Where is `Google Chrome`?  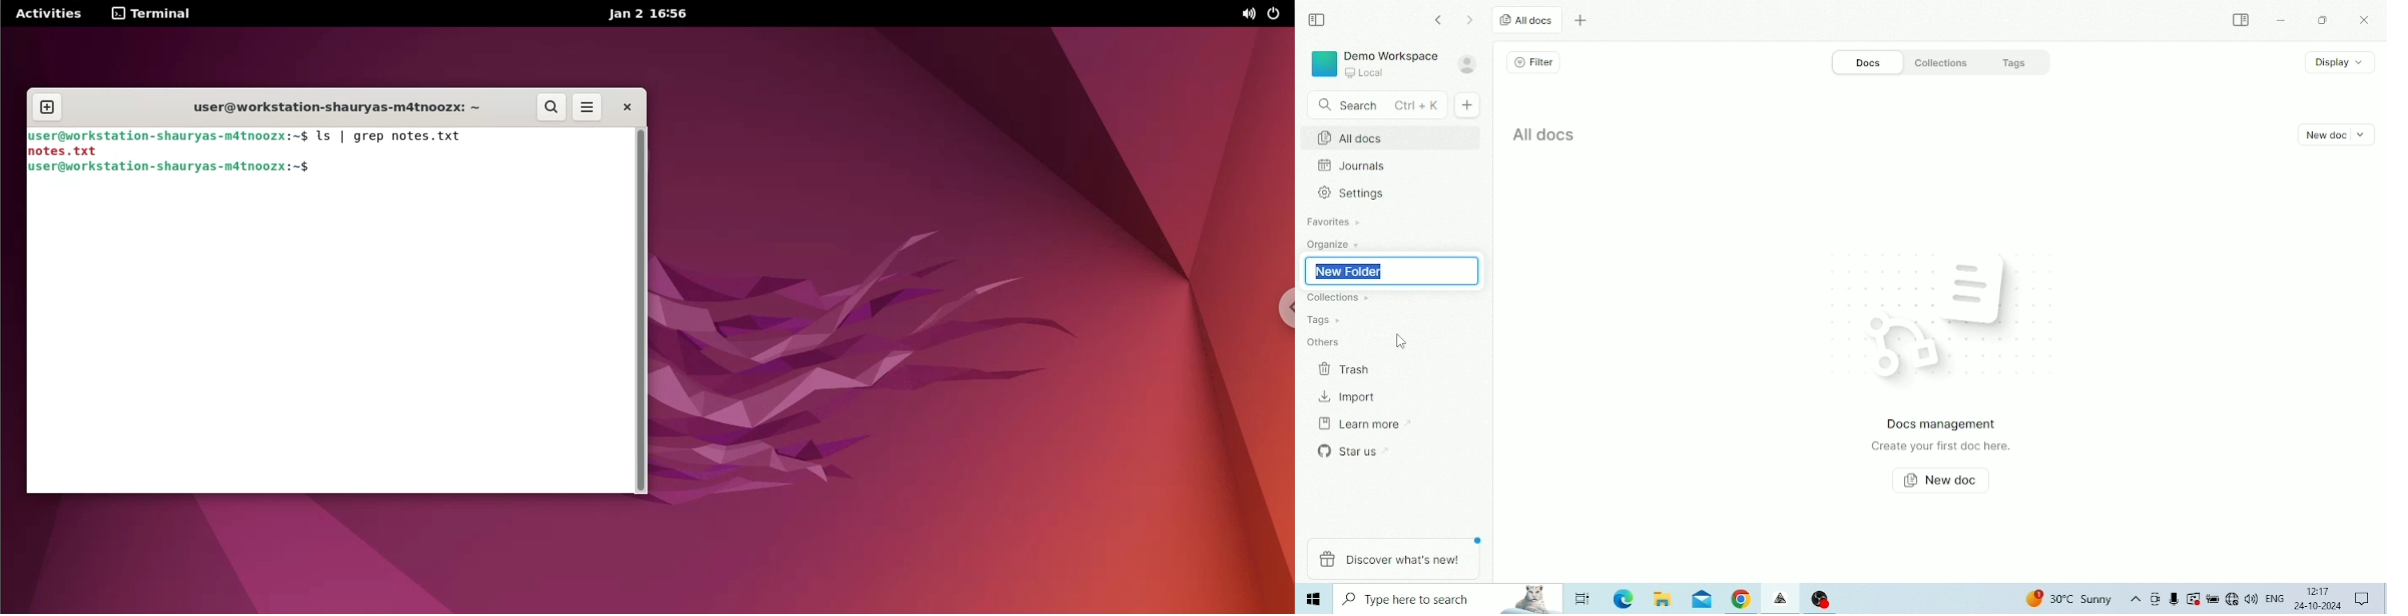
Google Chrome is located at coordinates (1741, 600).